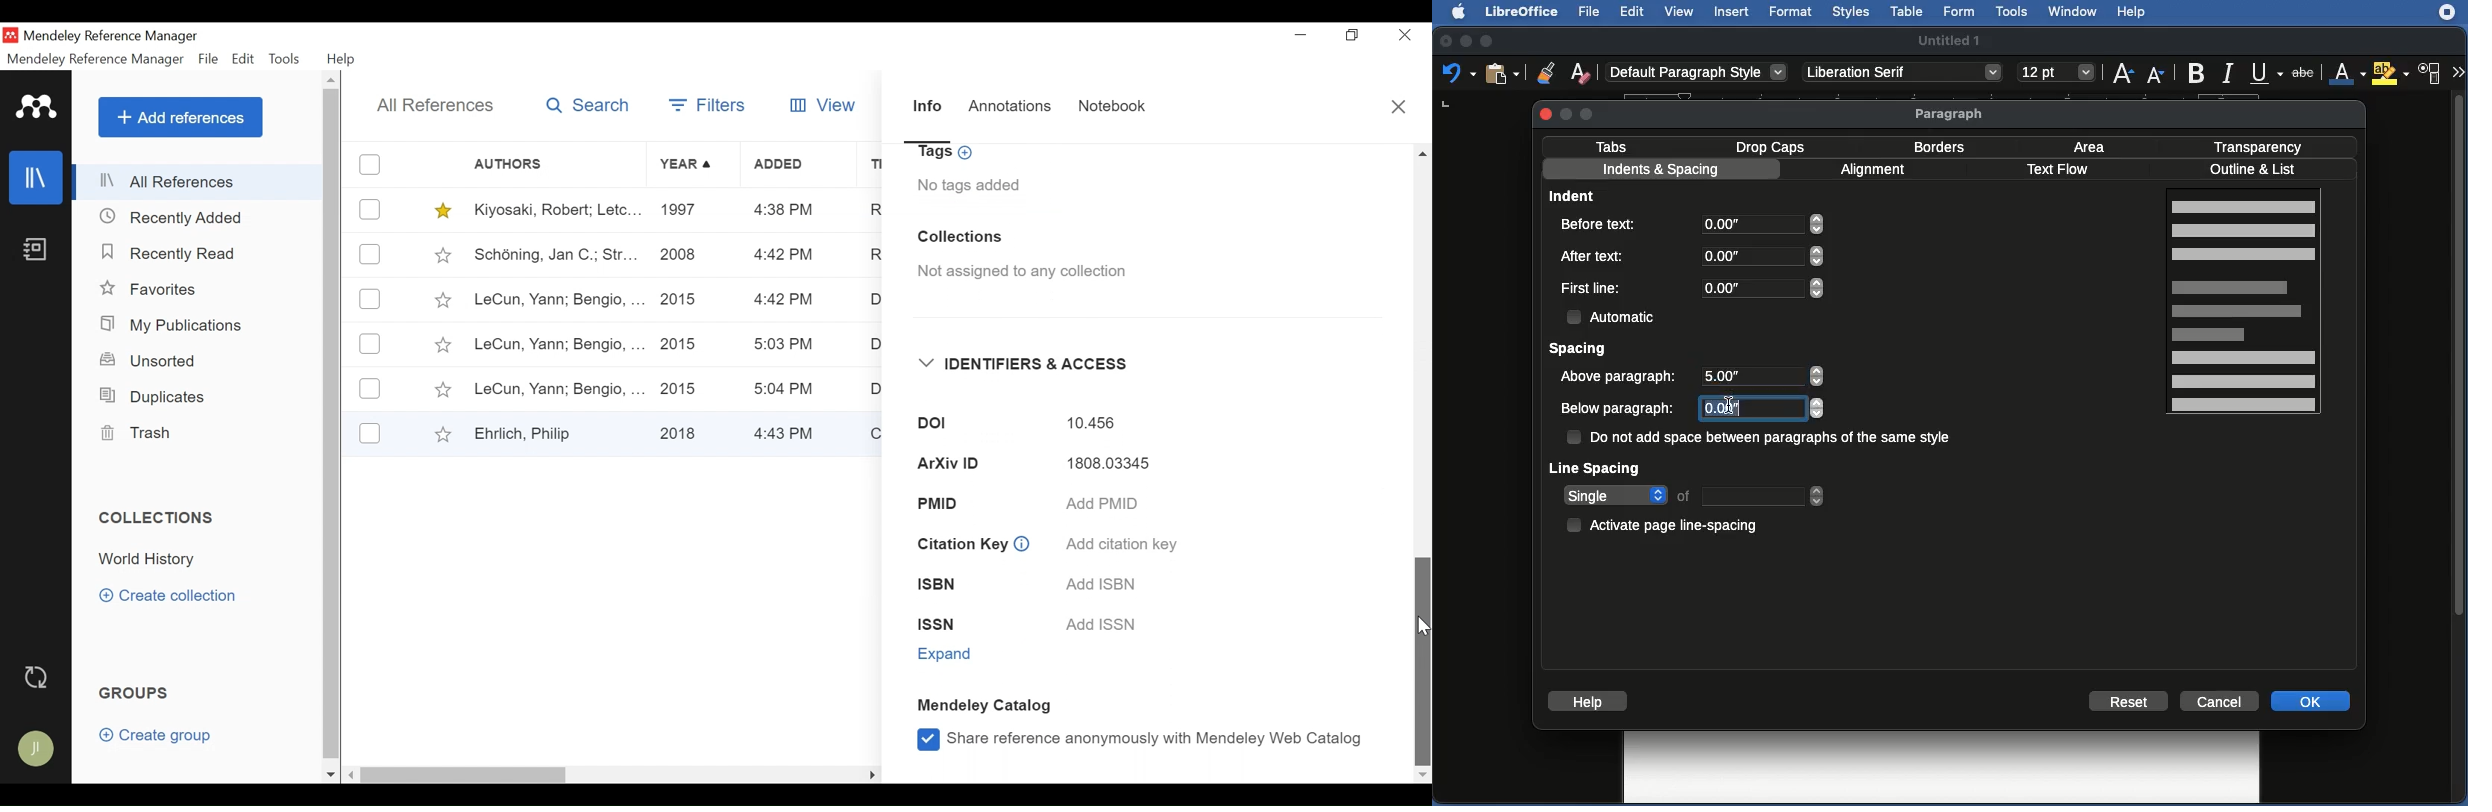 This screenshot has width=2492, height=812. Describe the element at coordinates (928, 111) in the screenshot. I see `Information` at that location.